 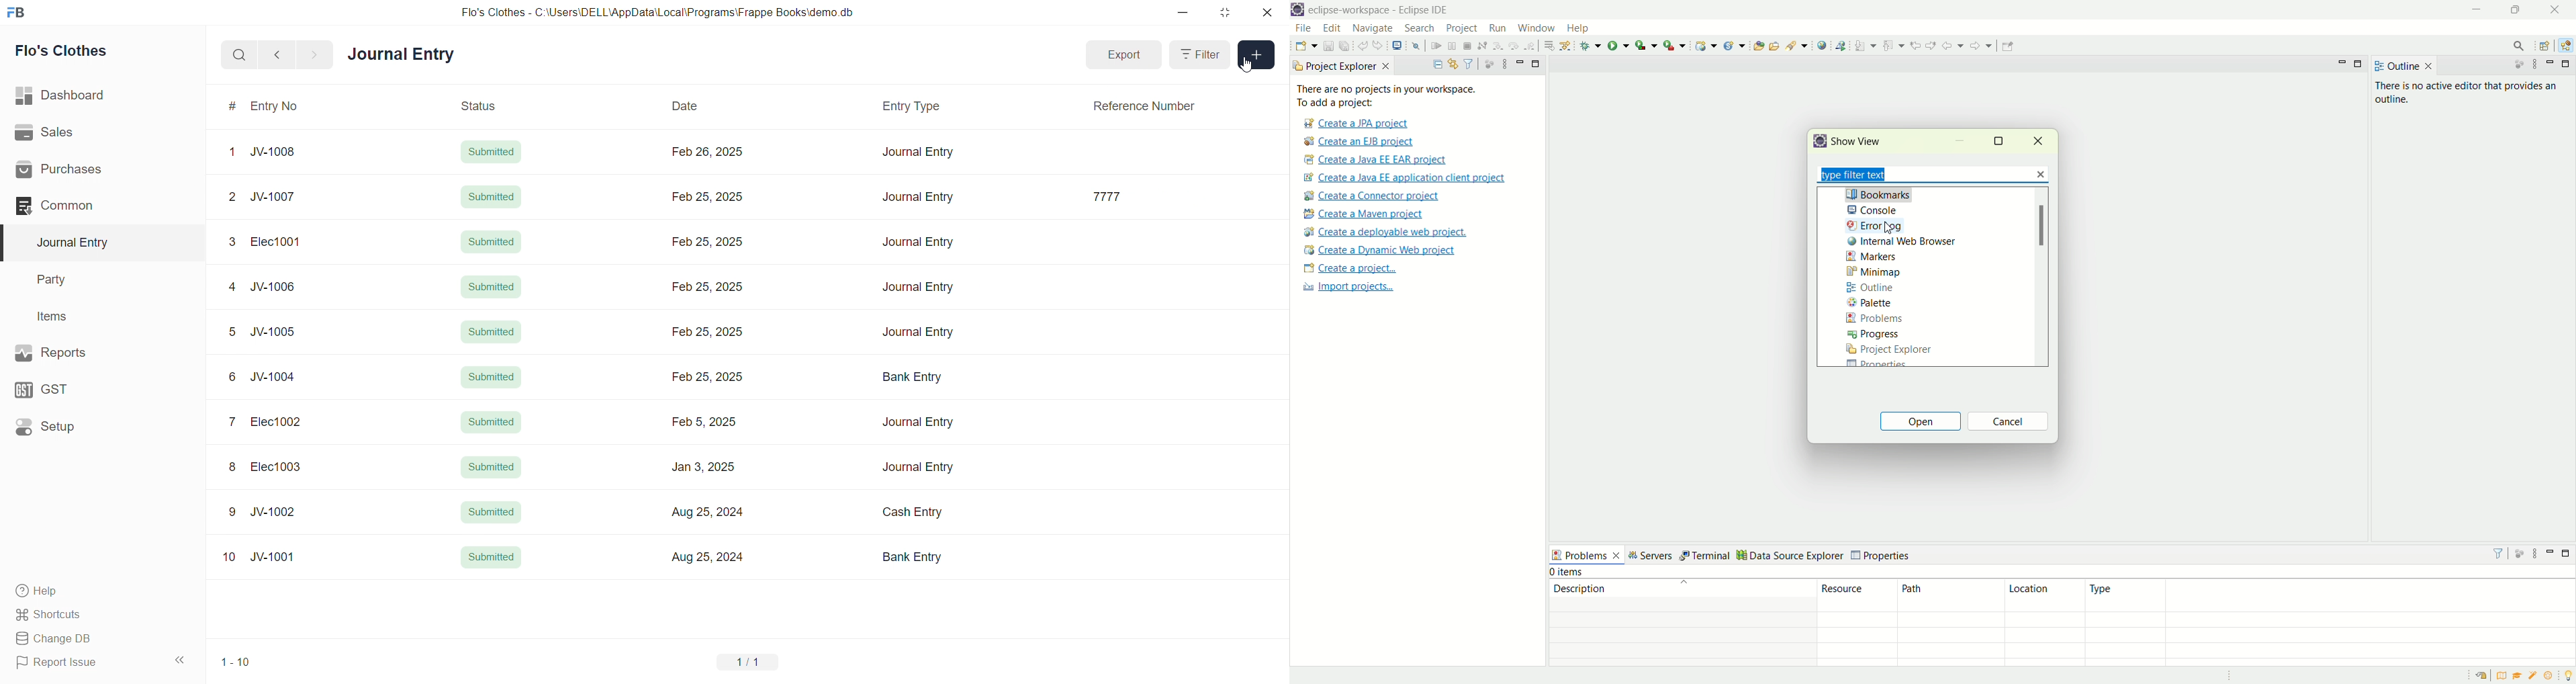 I want to click on palette, so click(x=1870, y=303).